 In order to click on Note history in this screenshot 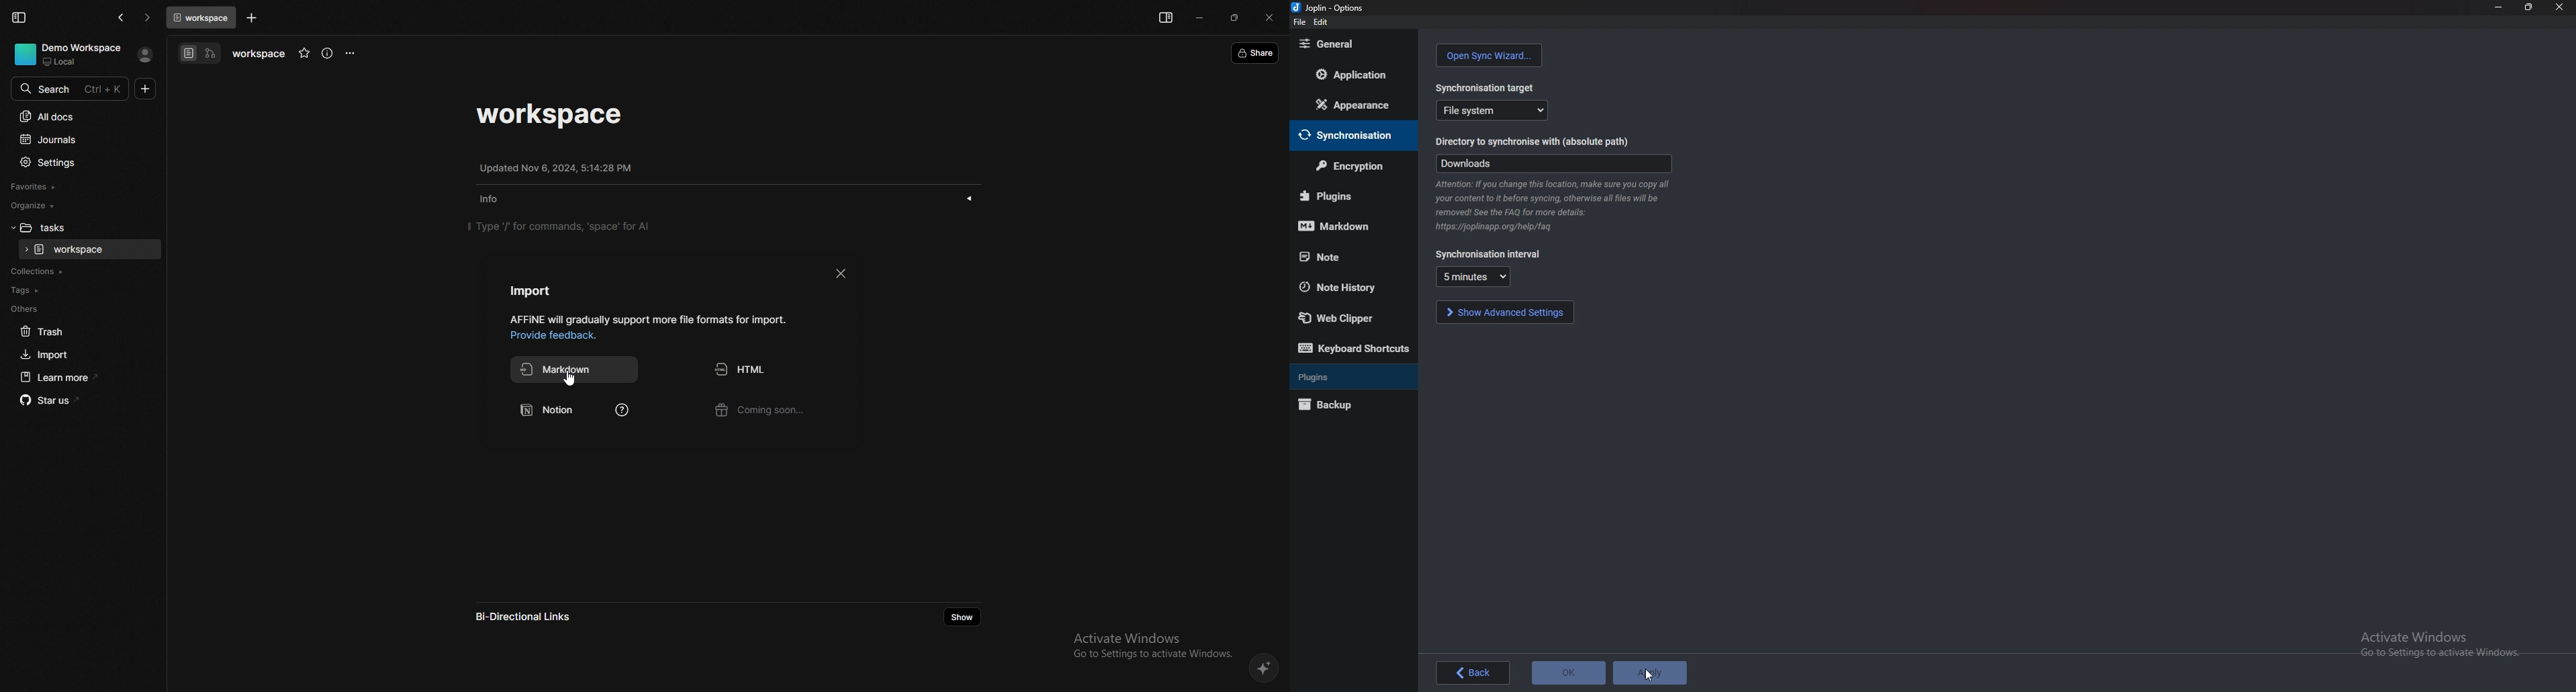, I will do `click(1352, 287)`.